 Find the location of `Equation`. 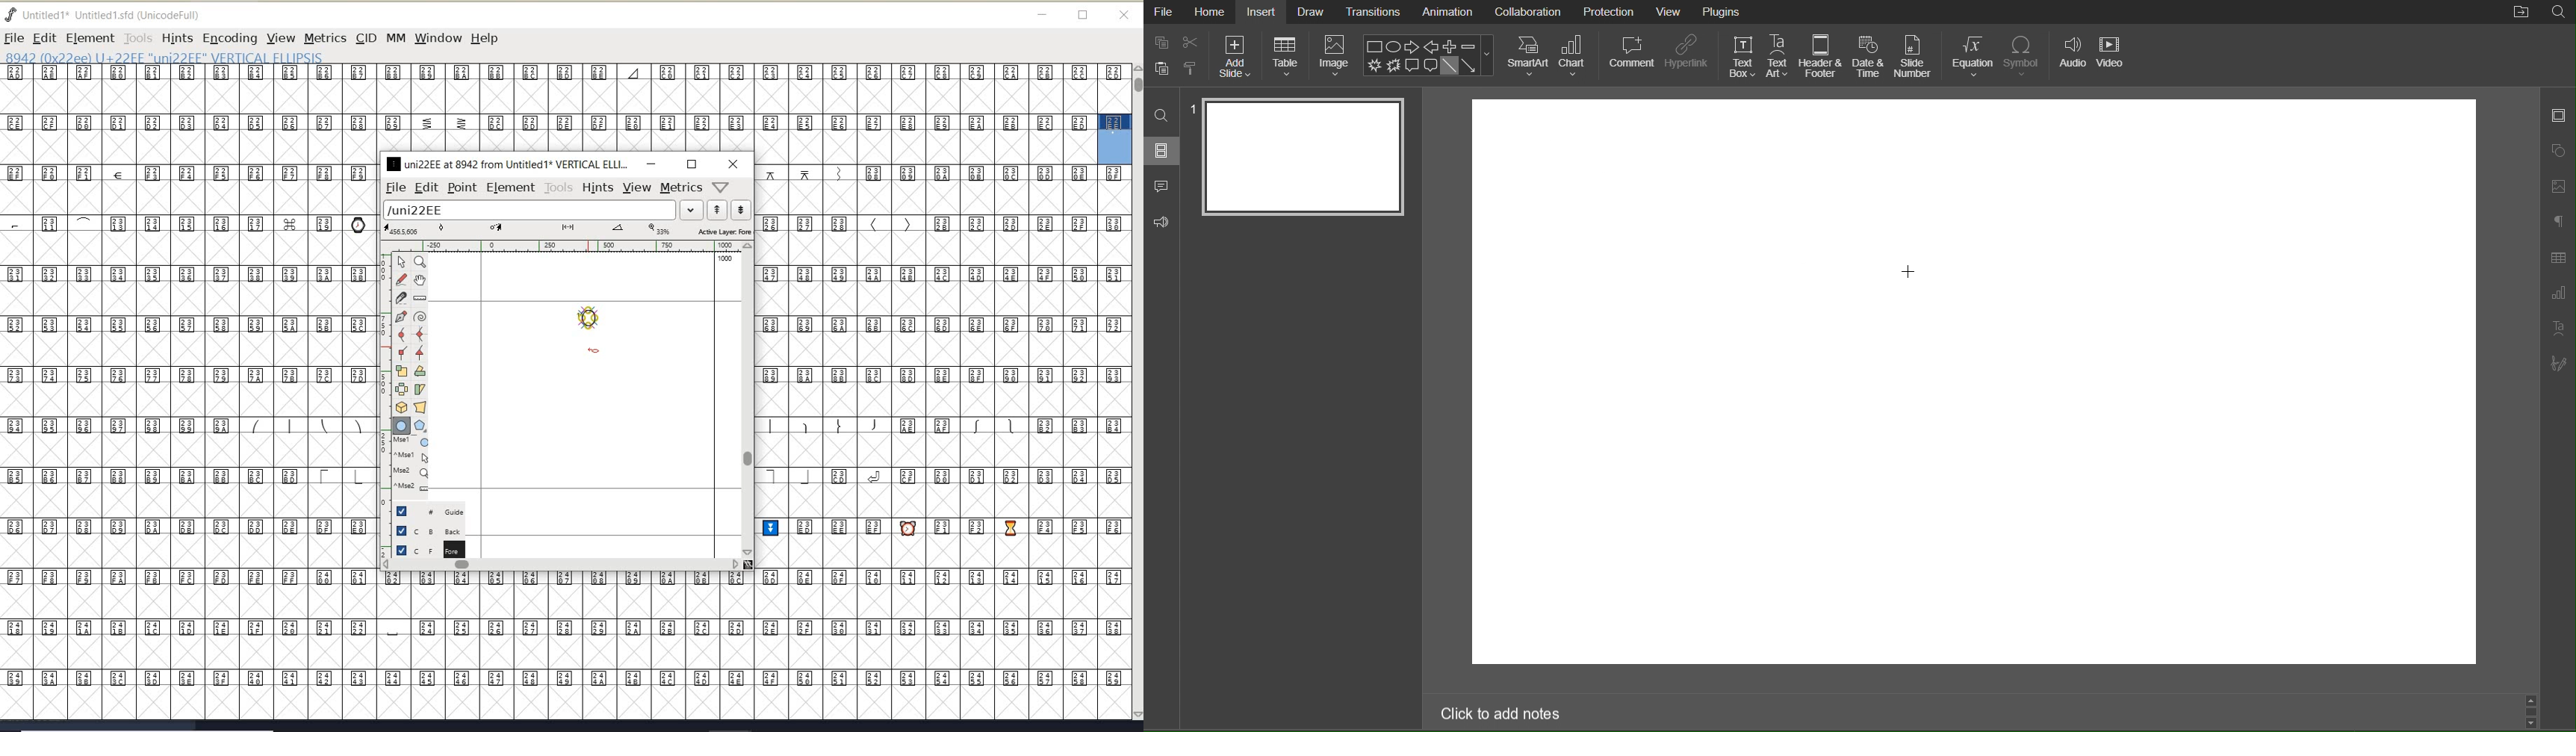

Equation is located at coordinates (1973, 55).